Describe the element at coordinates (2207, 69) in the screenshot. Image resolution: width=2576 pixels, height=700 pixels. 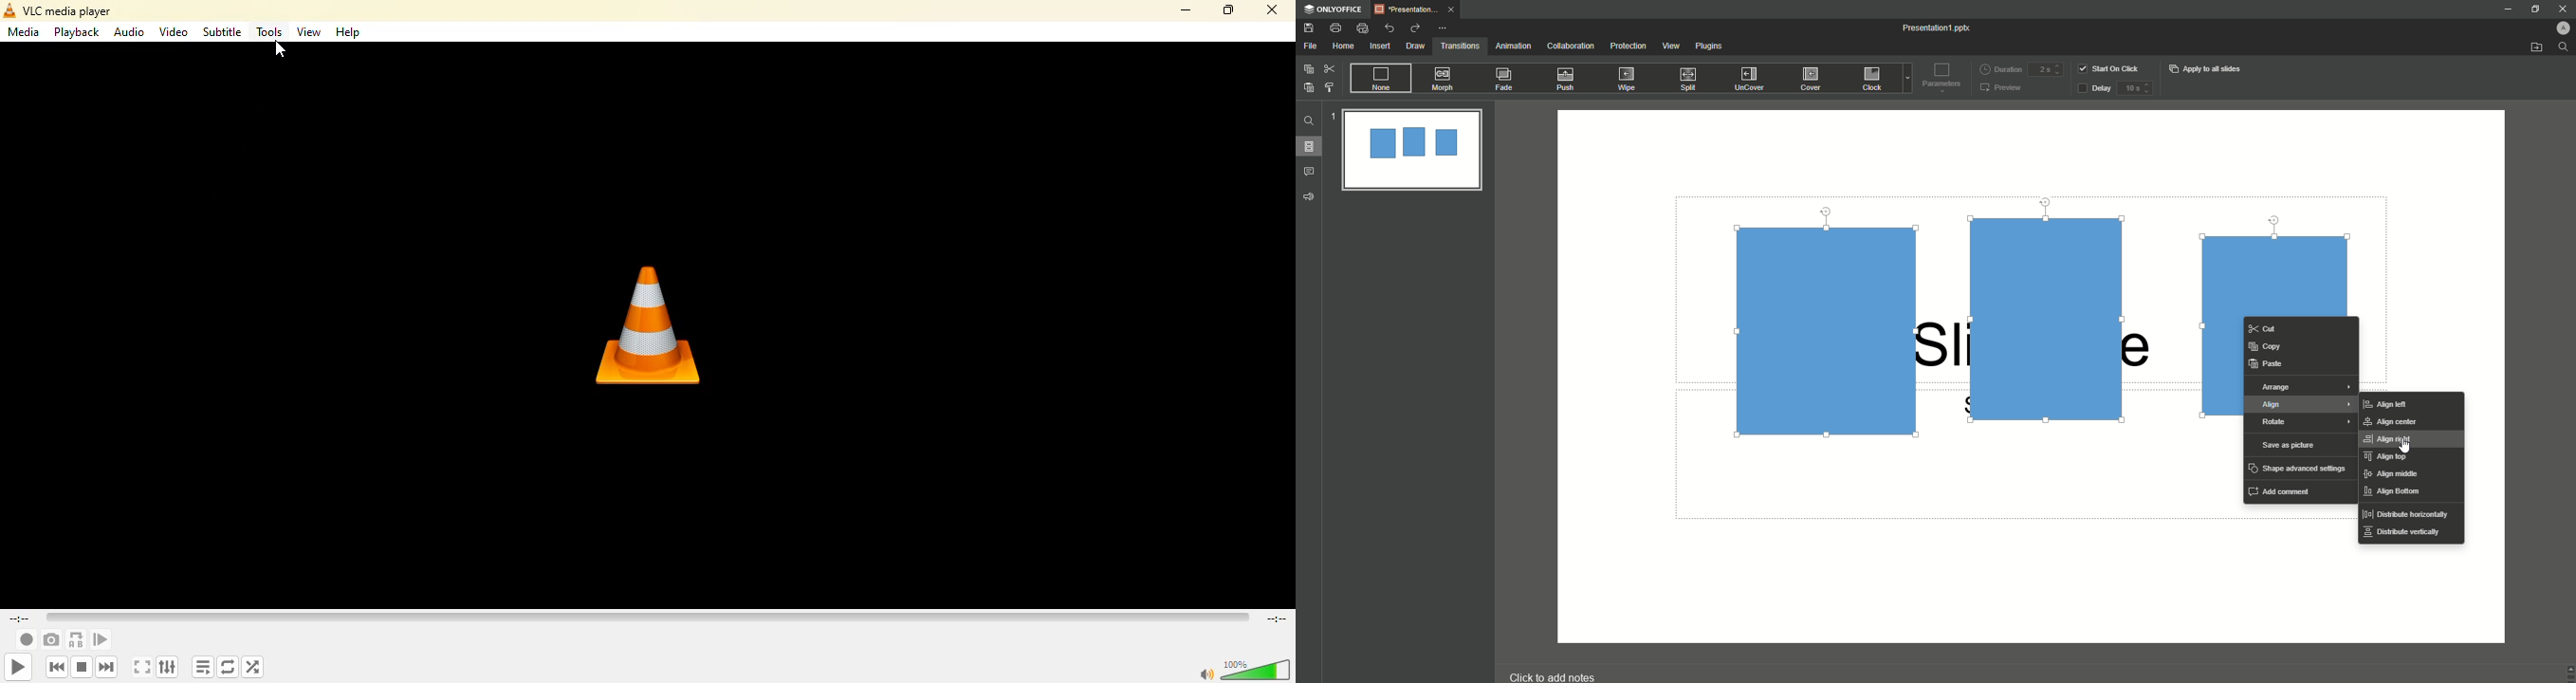
I see `Apply to all slides` at that location.